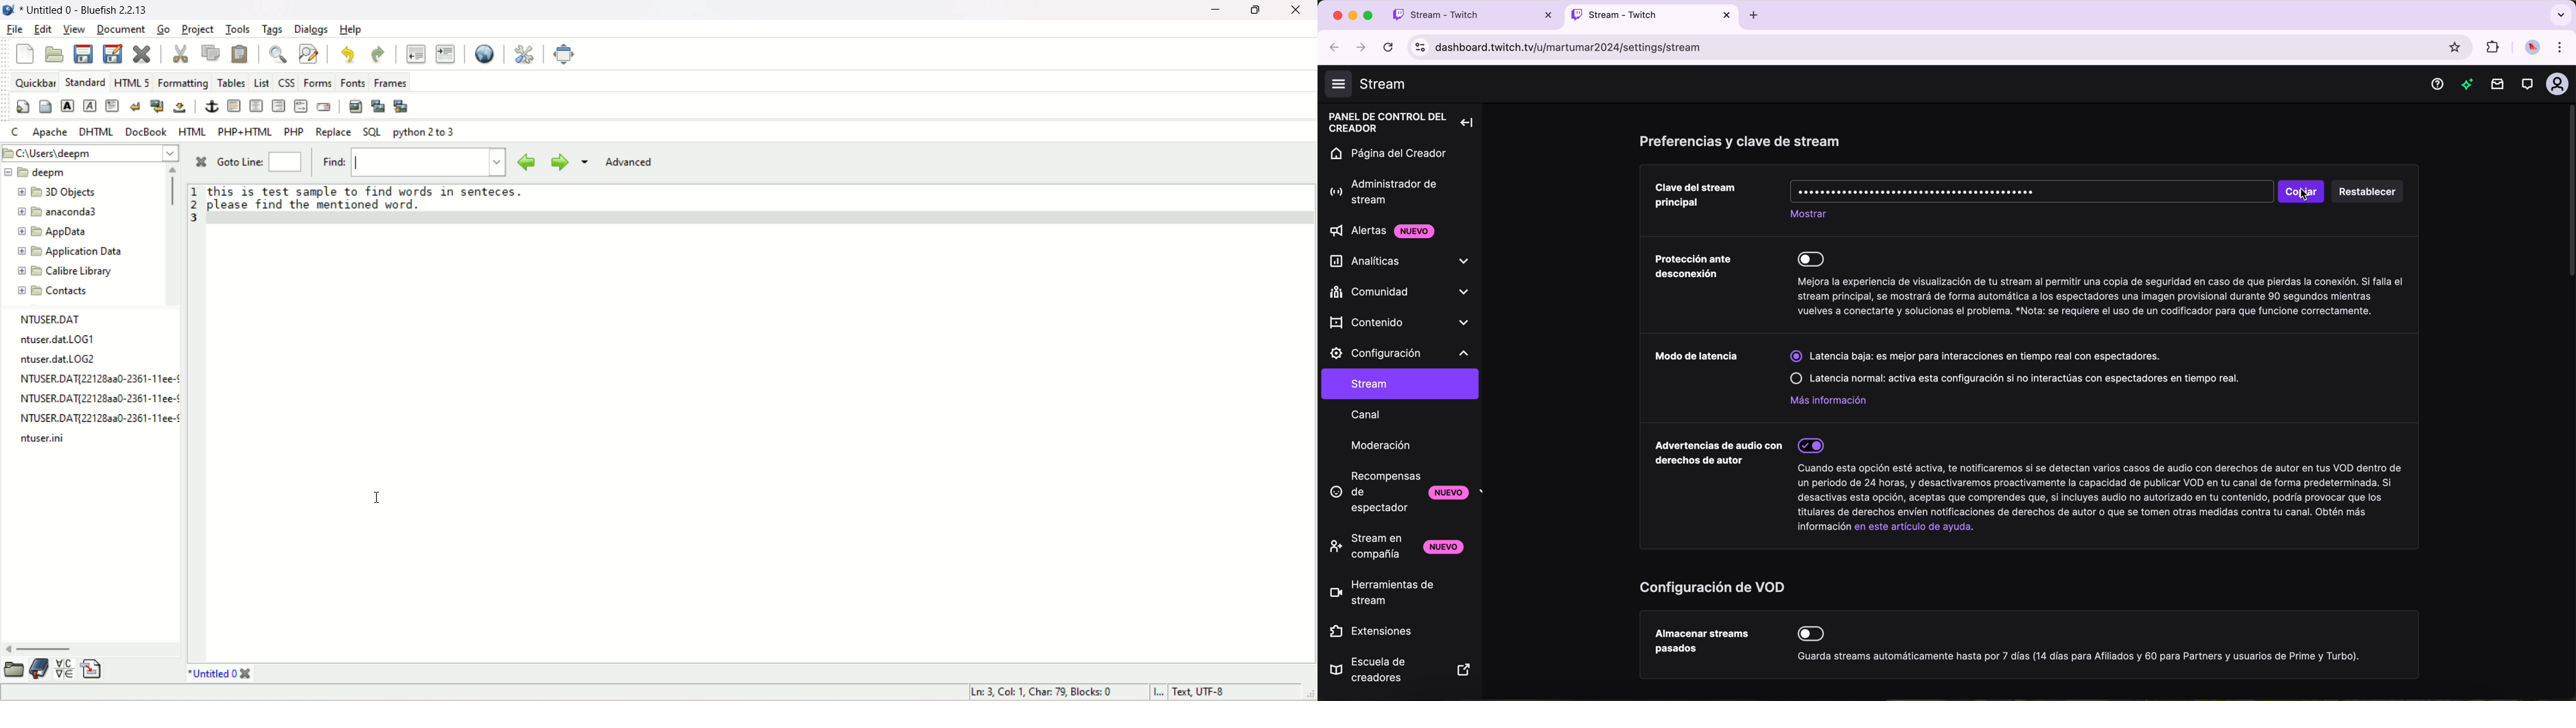  I want to click on cut, so click(180, 53).